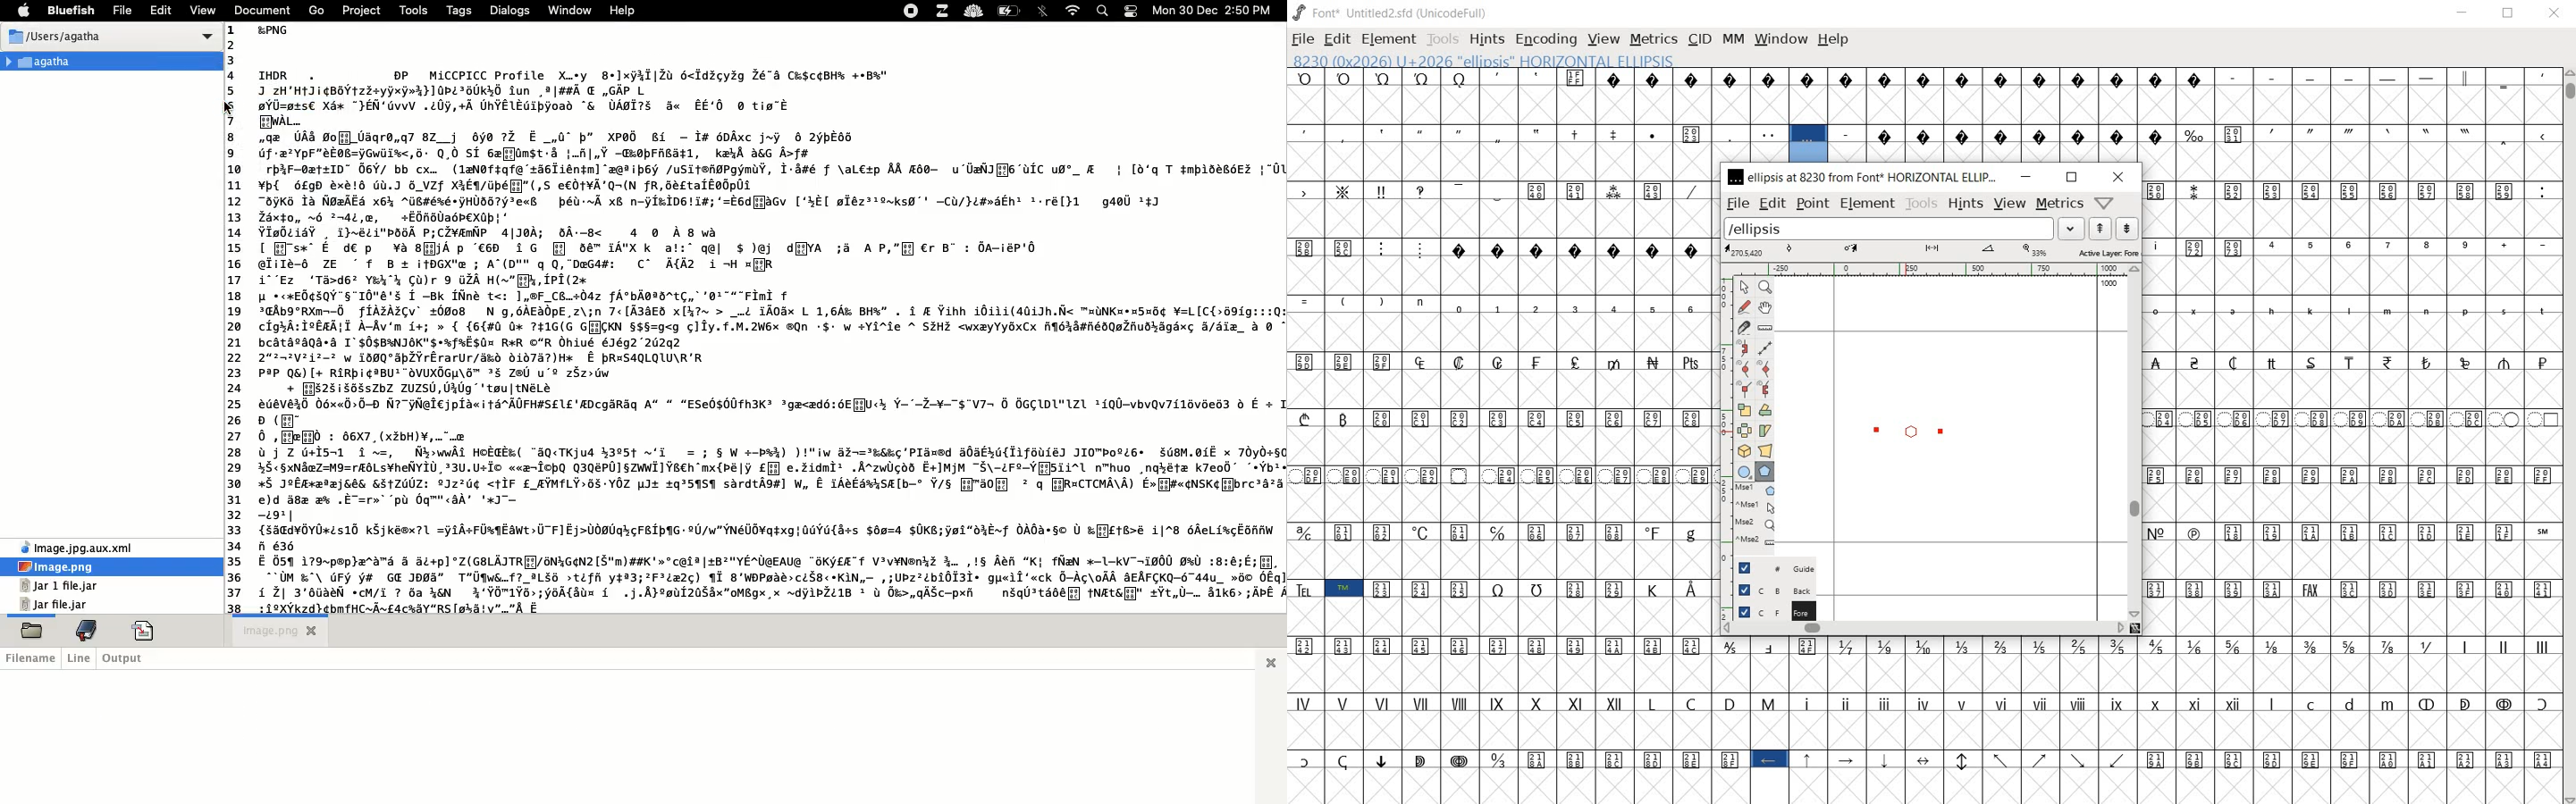 The height and width of the screenshot is (812, 2576). I want to click on ENCODING, so click(1545, 39).